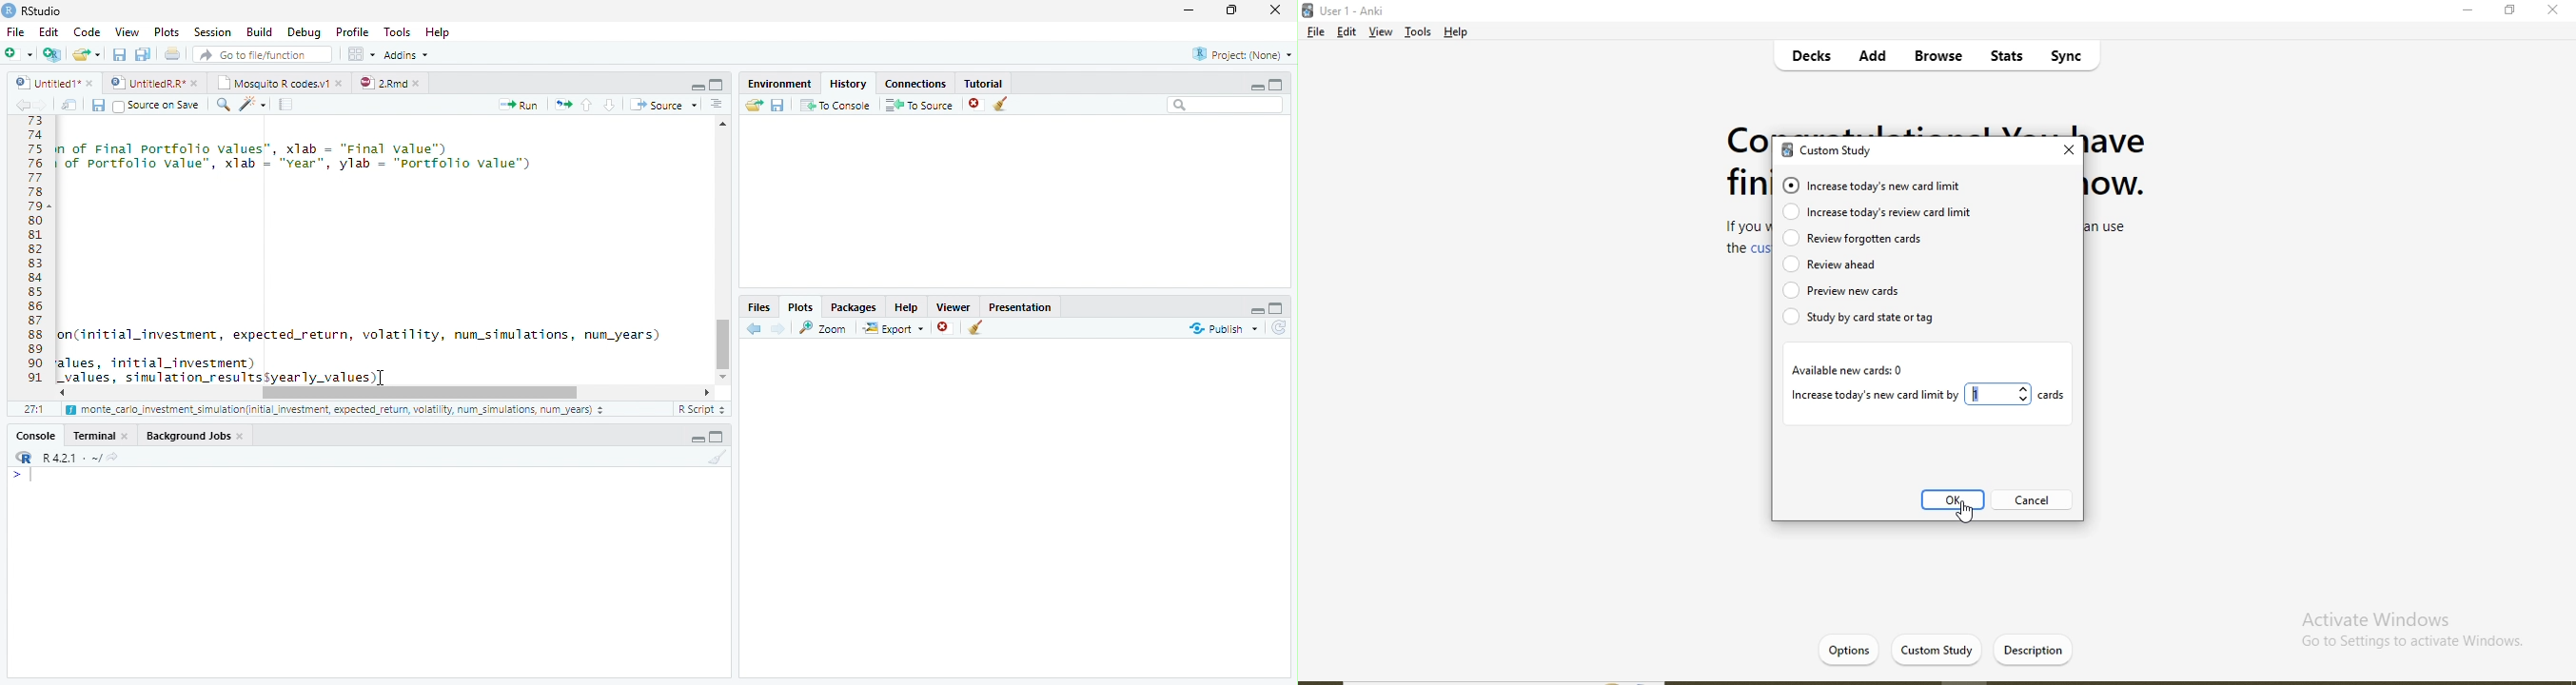 Image resolution: width=2576 pixels, height=700 pixels. I want to click on Scroll down, so click(724, 374).